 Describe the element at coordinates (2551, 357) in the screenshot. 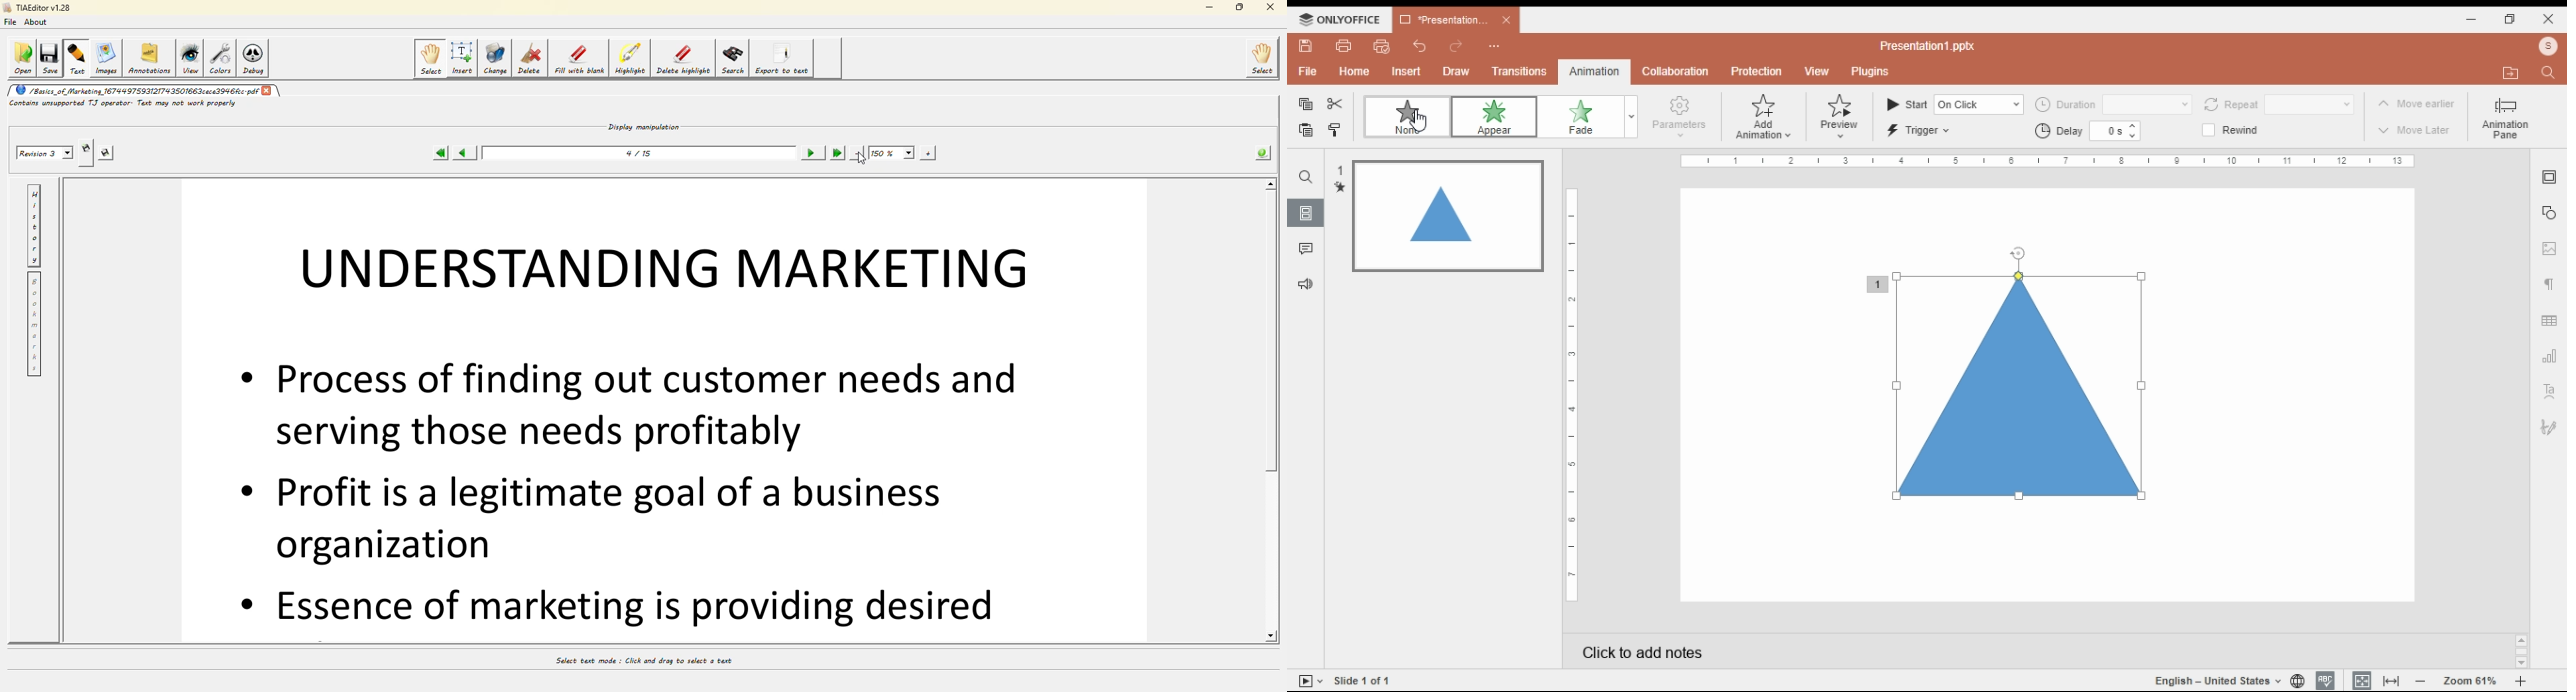

I see `chart settings` at that location.